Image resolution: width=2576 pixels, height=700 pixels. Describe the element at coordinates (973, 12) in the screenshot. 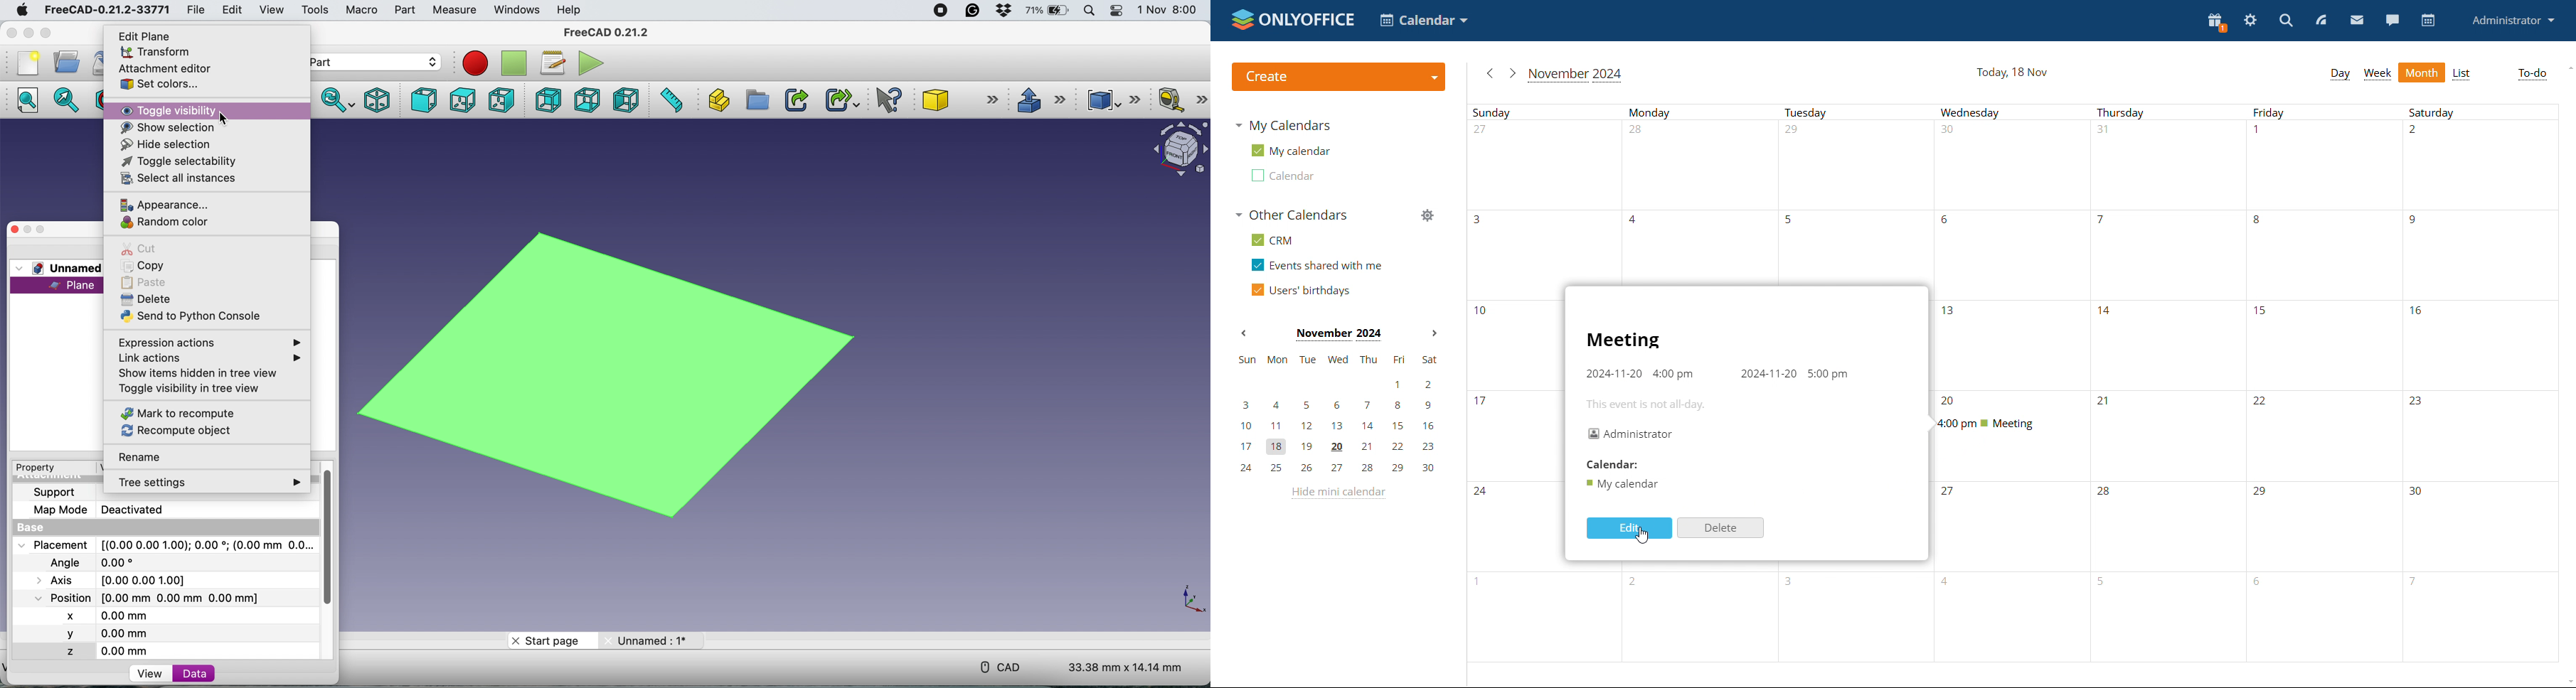

I see `grammarly` at that location.